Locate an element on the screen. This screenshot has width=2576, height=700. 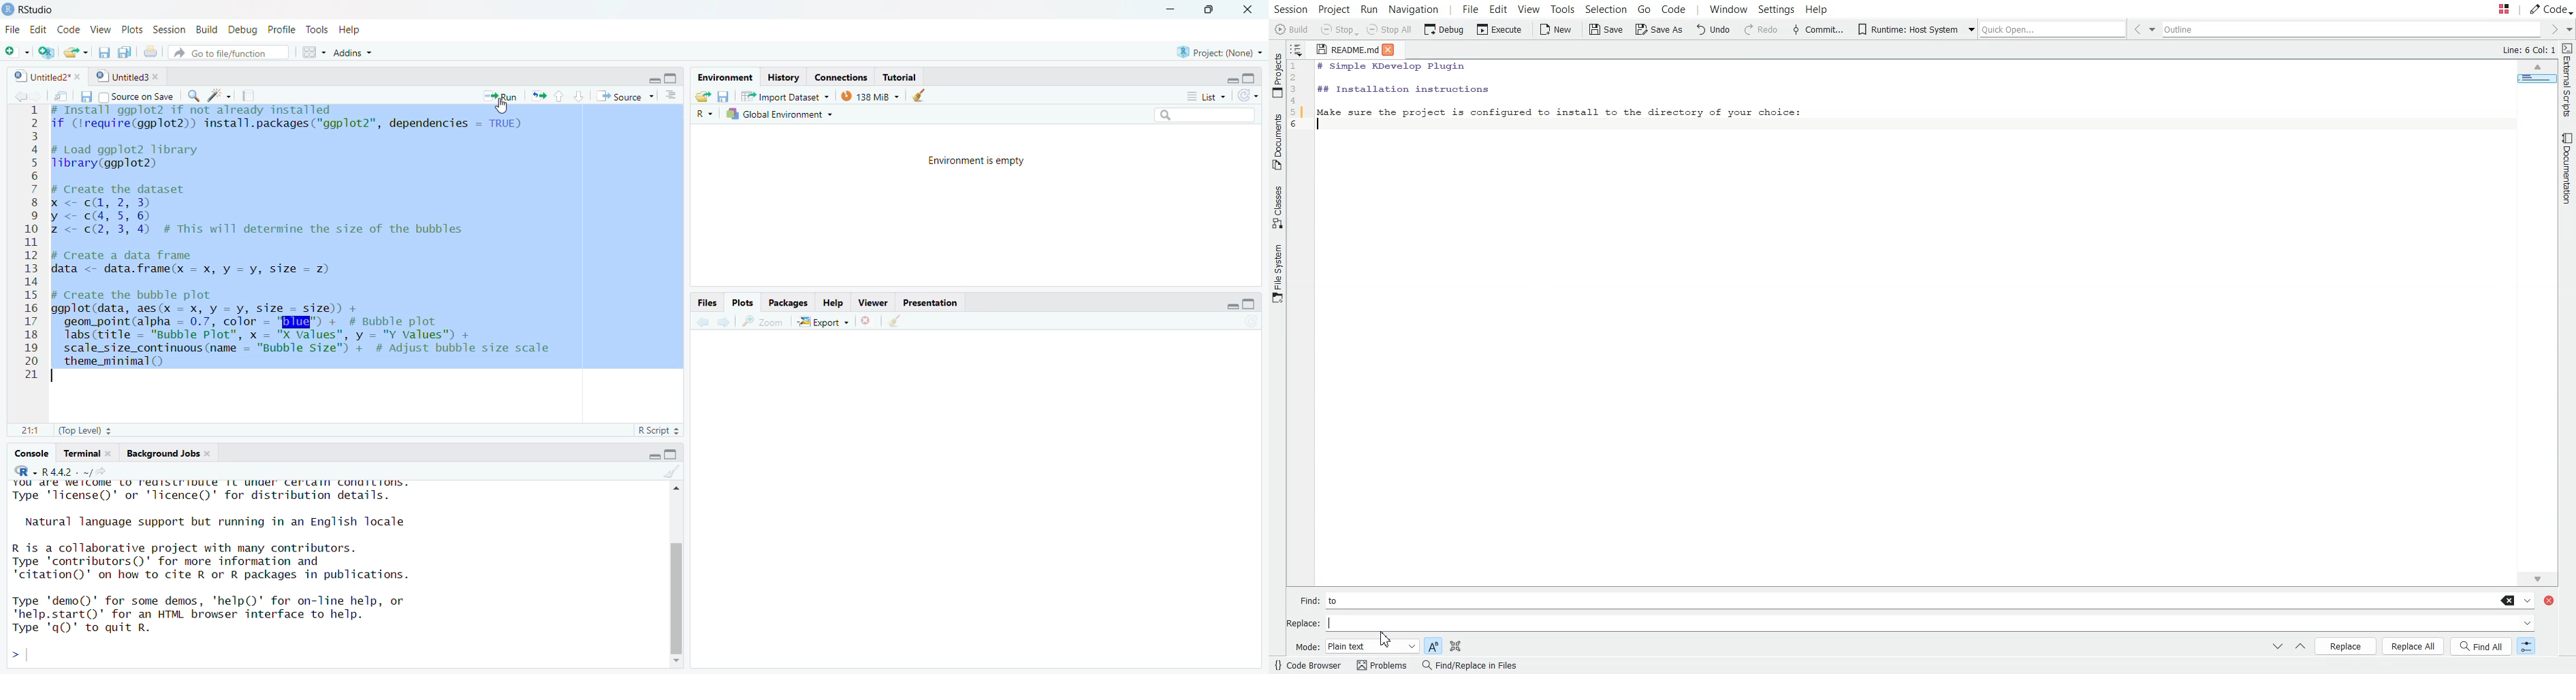
Tools is located at coordinates (315, 29).